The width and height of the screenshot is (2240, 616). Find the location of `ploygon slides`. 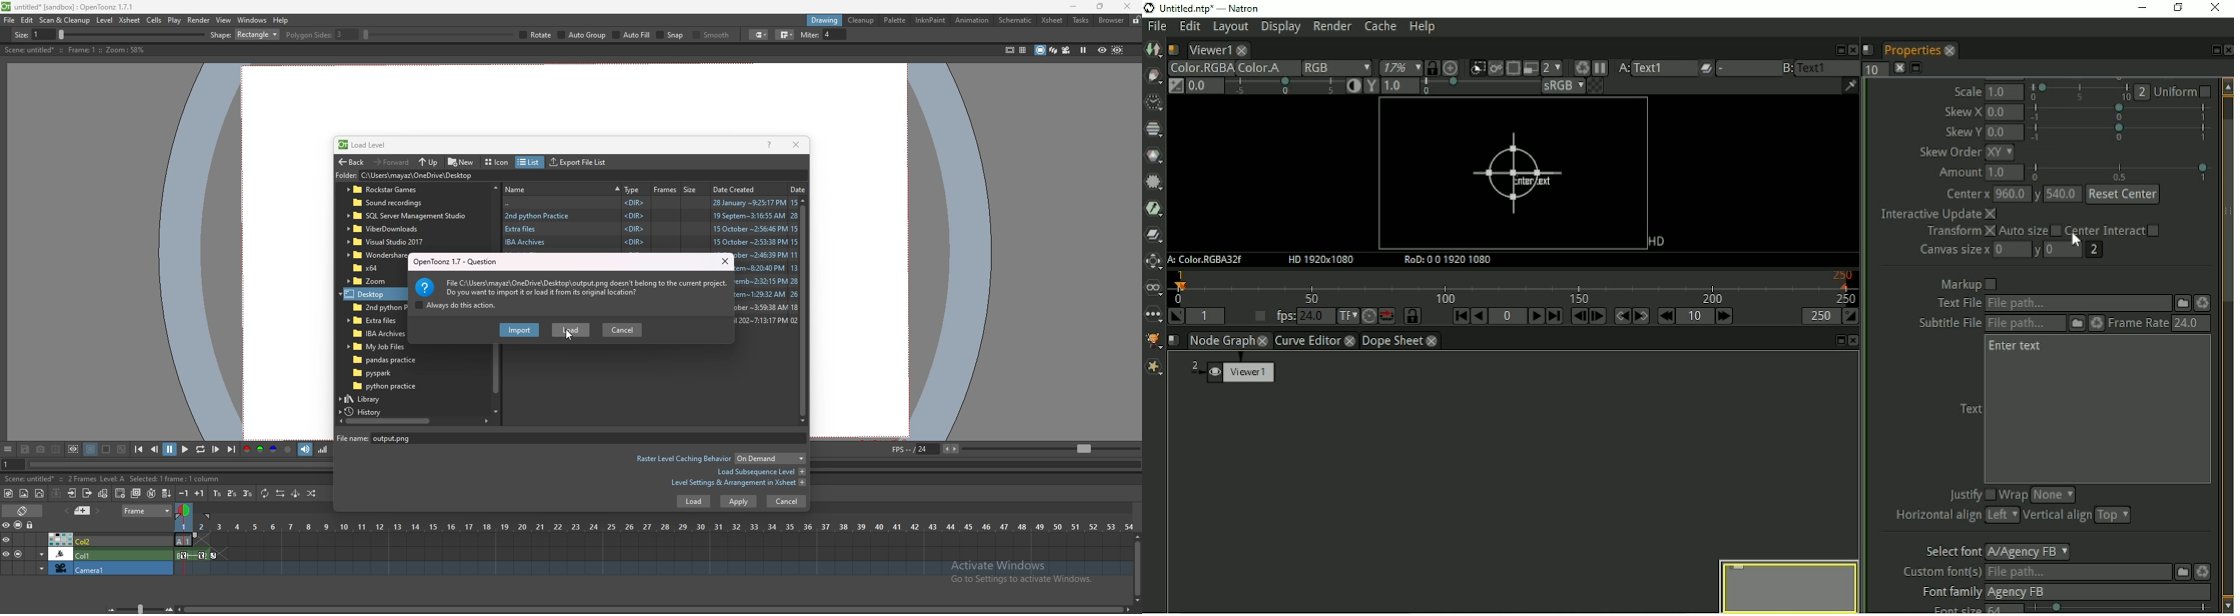

ploygon slides is located at coordinates (561, 35).